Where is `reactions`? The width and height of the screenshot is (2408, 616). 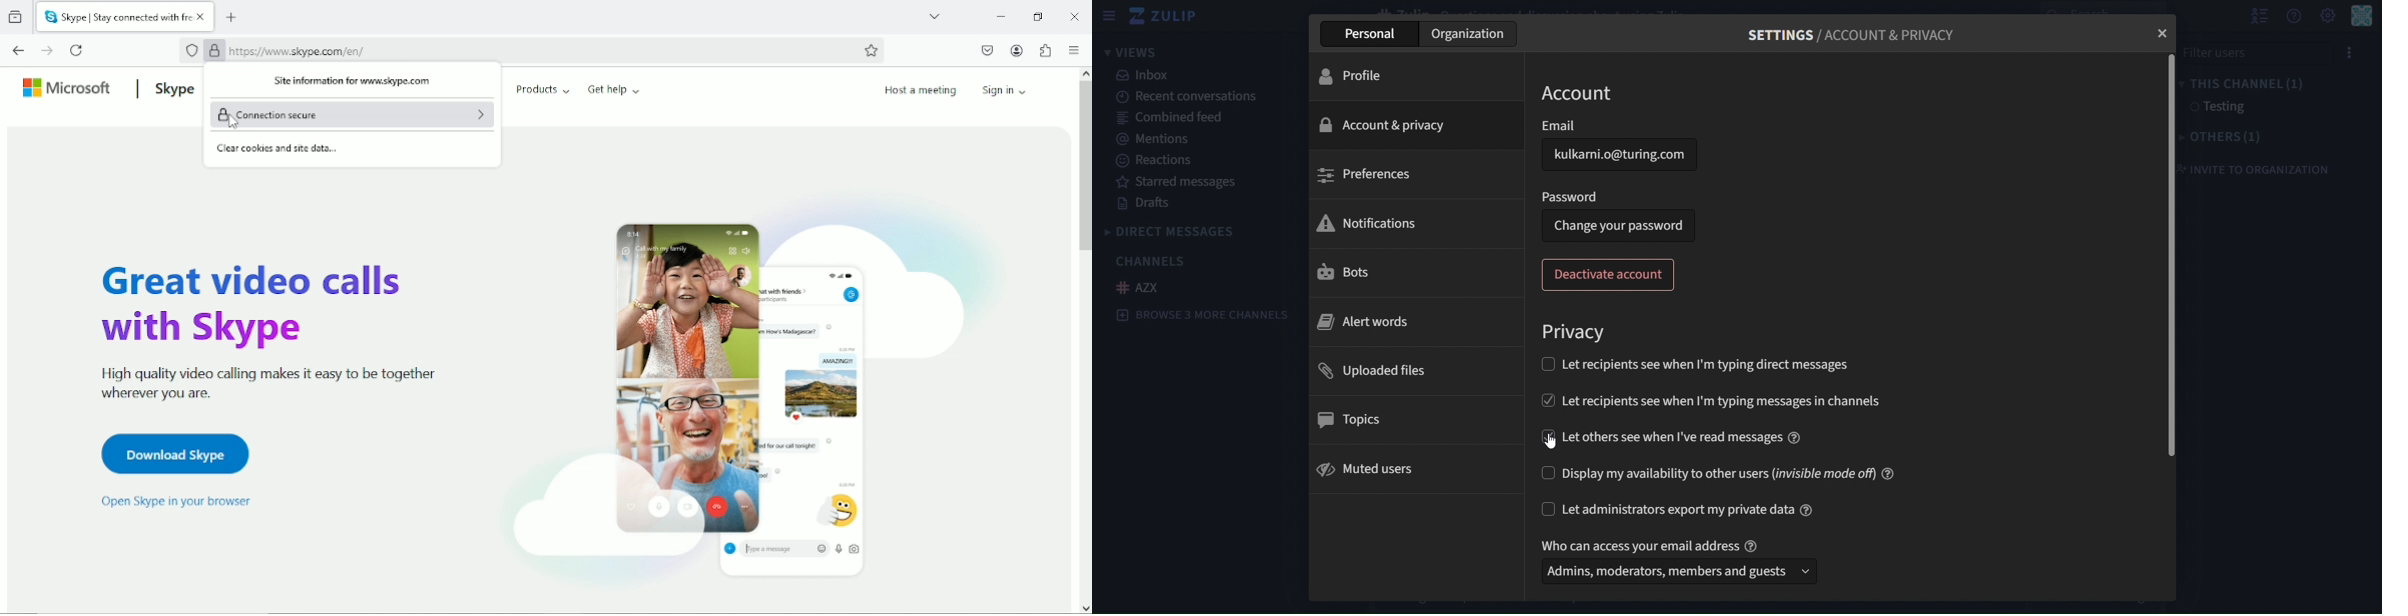
reactions is located at coordinates (1159, 161).